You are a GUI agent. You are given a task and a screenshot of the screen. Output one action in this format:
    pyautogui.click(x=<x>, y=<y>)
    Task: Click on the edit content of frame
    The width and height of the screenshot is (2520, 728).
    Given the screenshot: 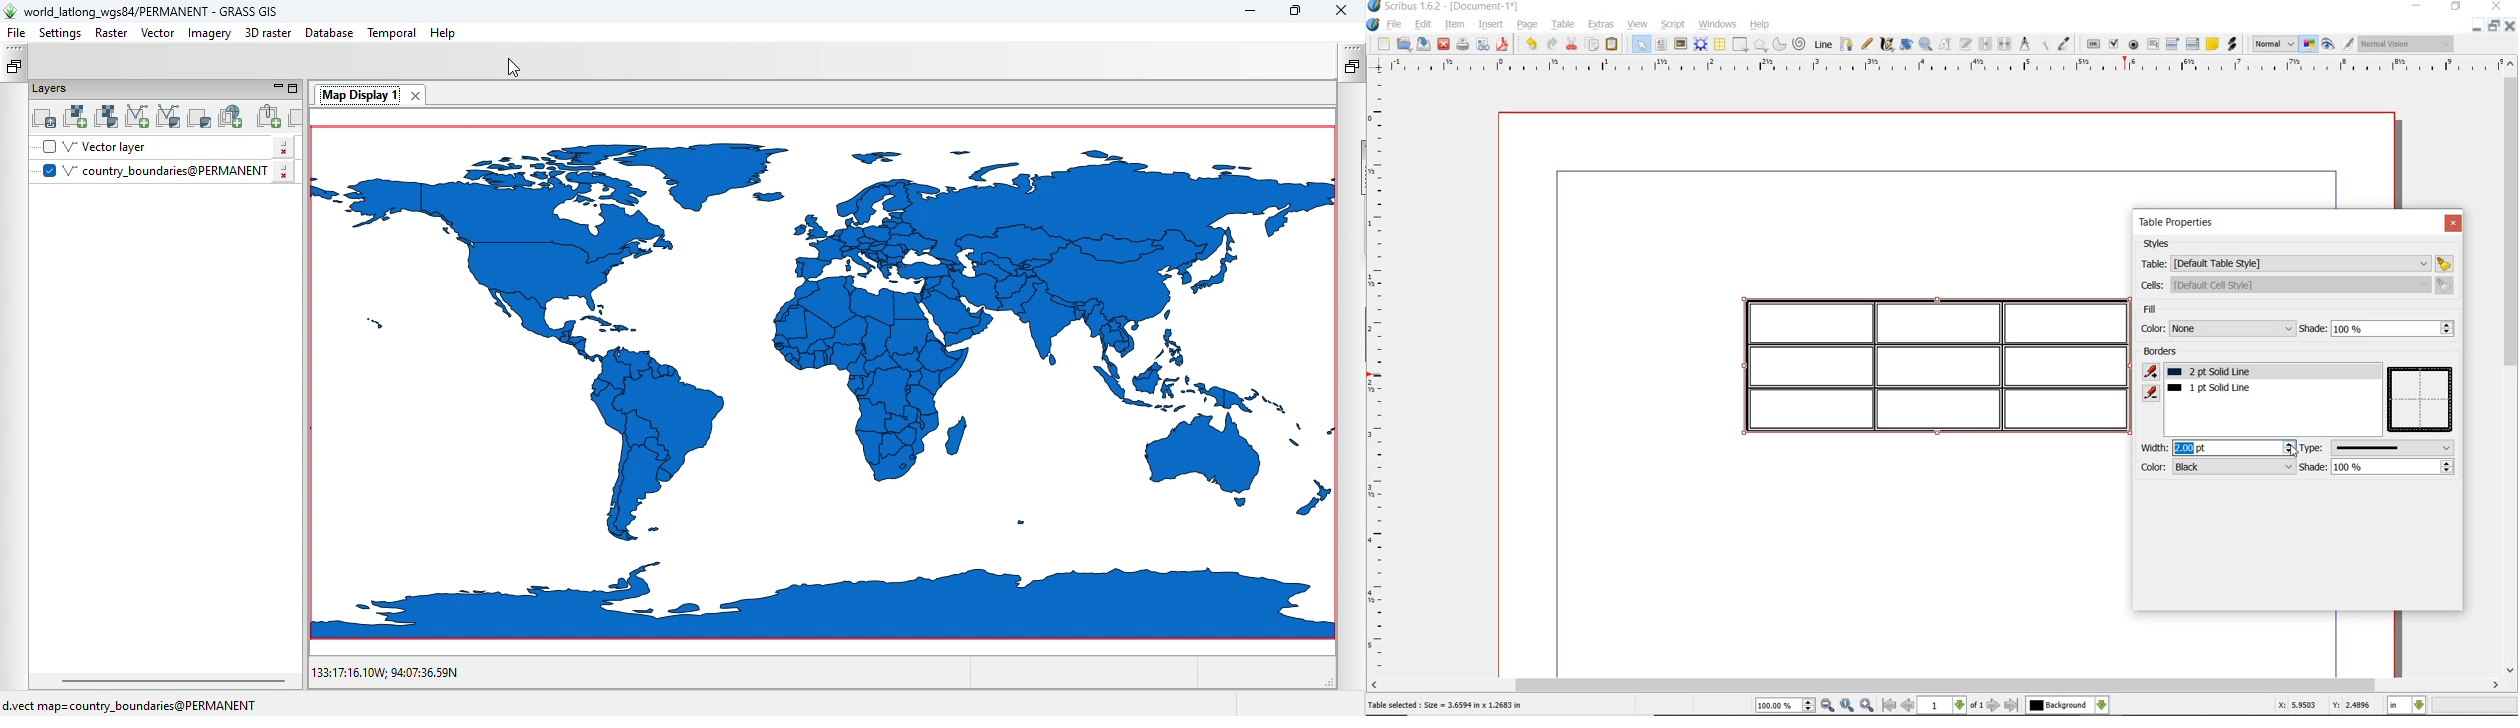 What is the action you would take?
    pyautogui.click(x=1946, y=45)
    